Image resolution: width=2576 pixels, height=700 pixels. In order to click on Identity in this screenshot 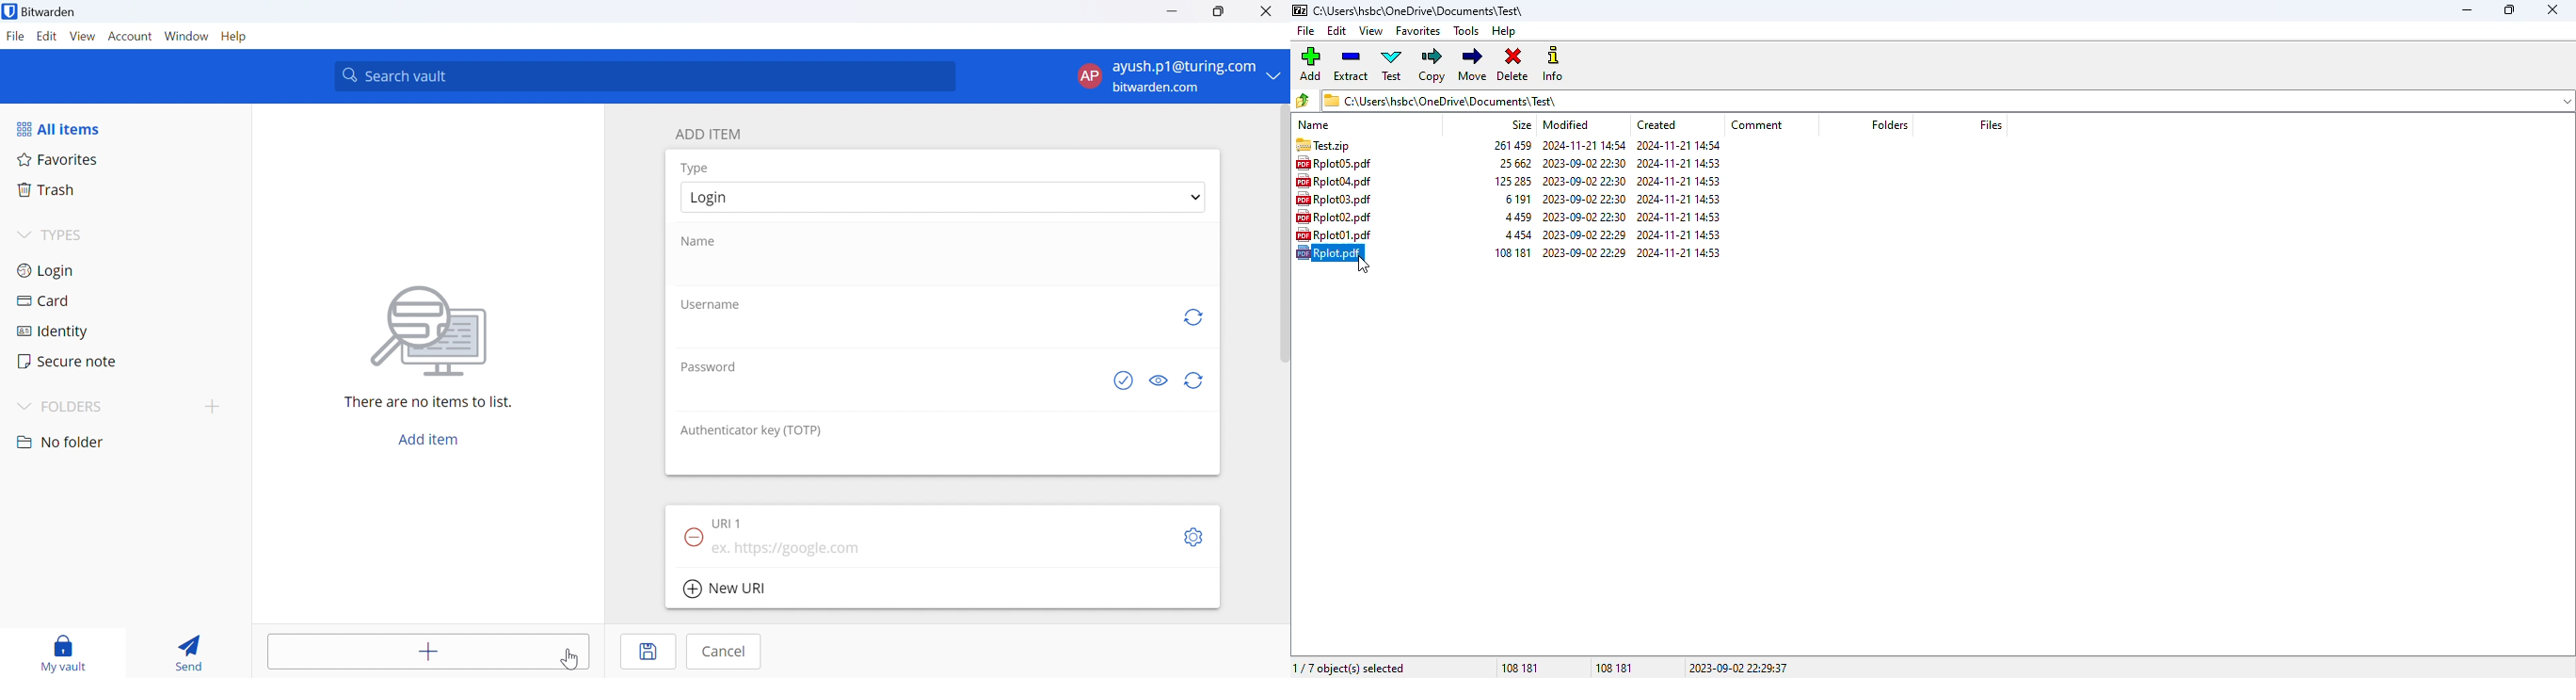, I will do `click(53, 331)`.